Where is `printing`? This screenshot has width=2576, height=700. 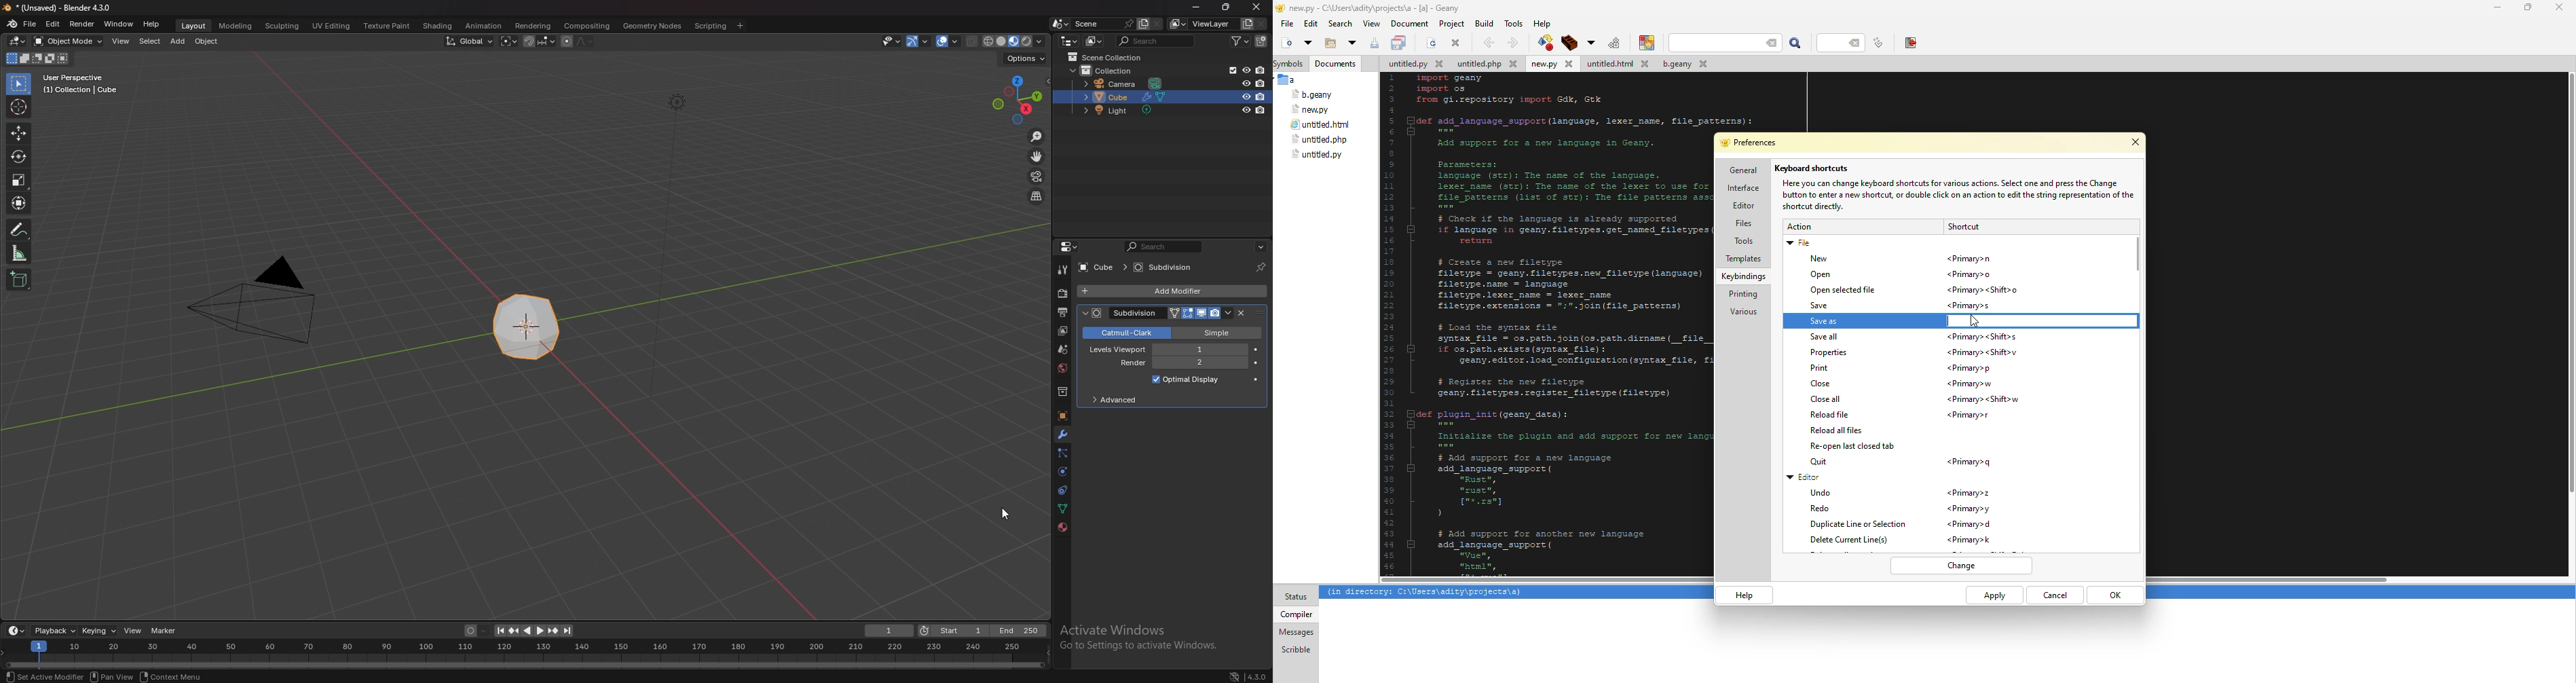
printing is located at coordinates (1740, 295).